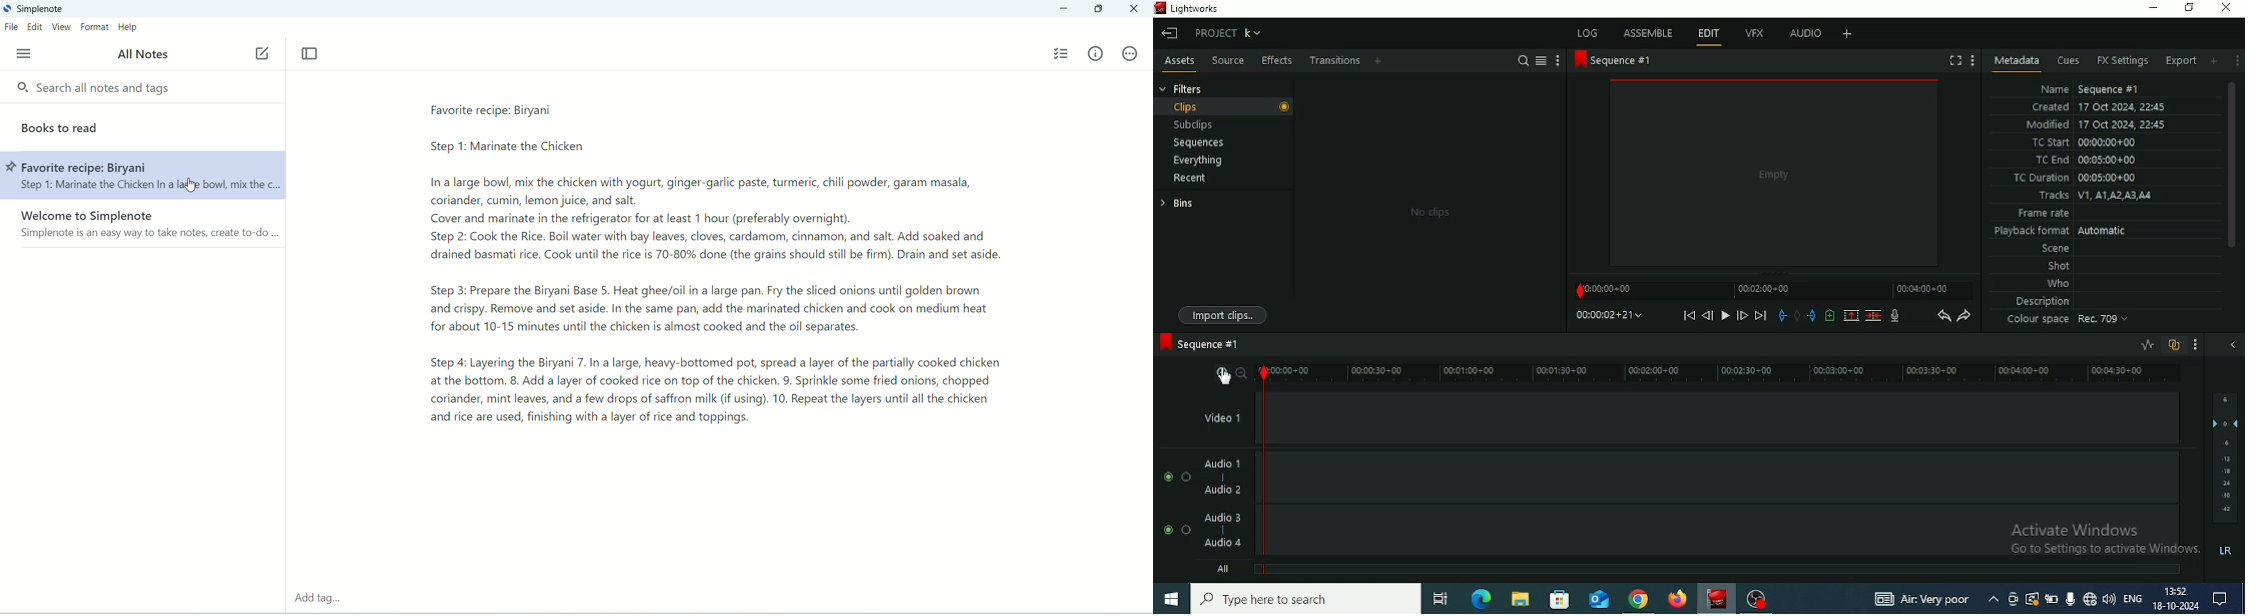  Describe the element at coordinates (1227, 60) in the screenshot. I see `Source` at that location.